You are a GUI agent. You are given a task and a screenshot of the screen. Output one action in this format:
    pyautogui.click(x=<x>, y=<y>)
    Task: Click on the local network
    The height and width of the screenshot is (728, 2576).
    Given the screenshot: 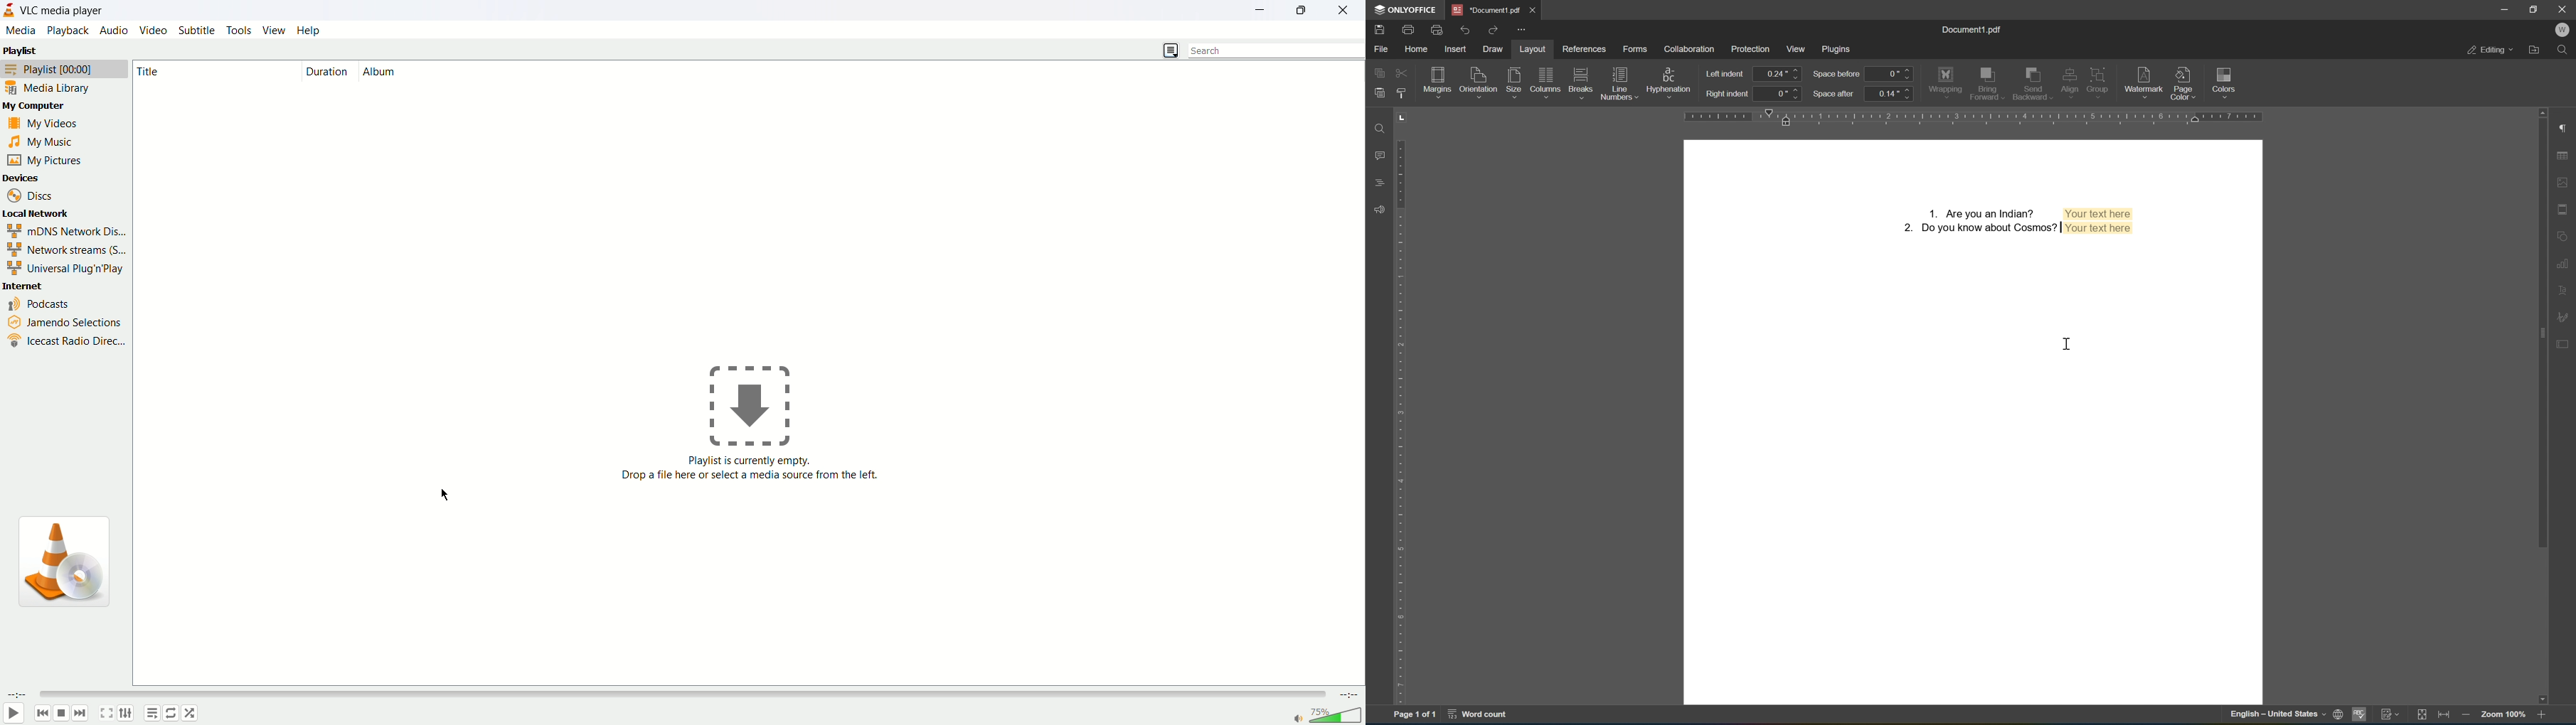 What is the action you would take?
    pyautogui.click(x=43, y=214)
    